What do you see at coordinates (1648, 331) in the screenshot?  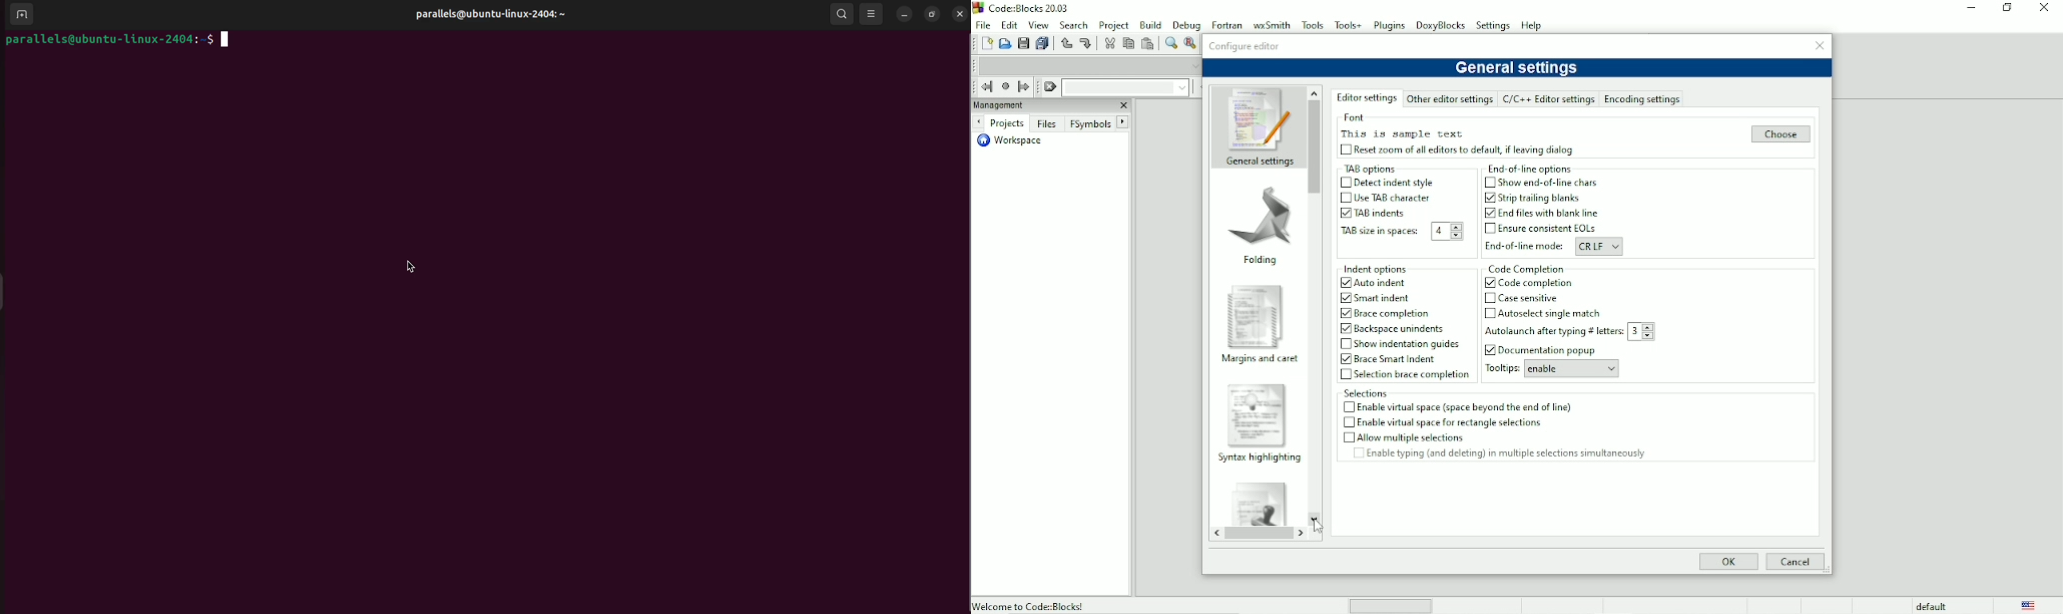 I see `Drop down` at bounding box center [1648, 331].